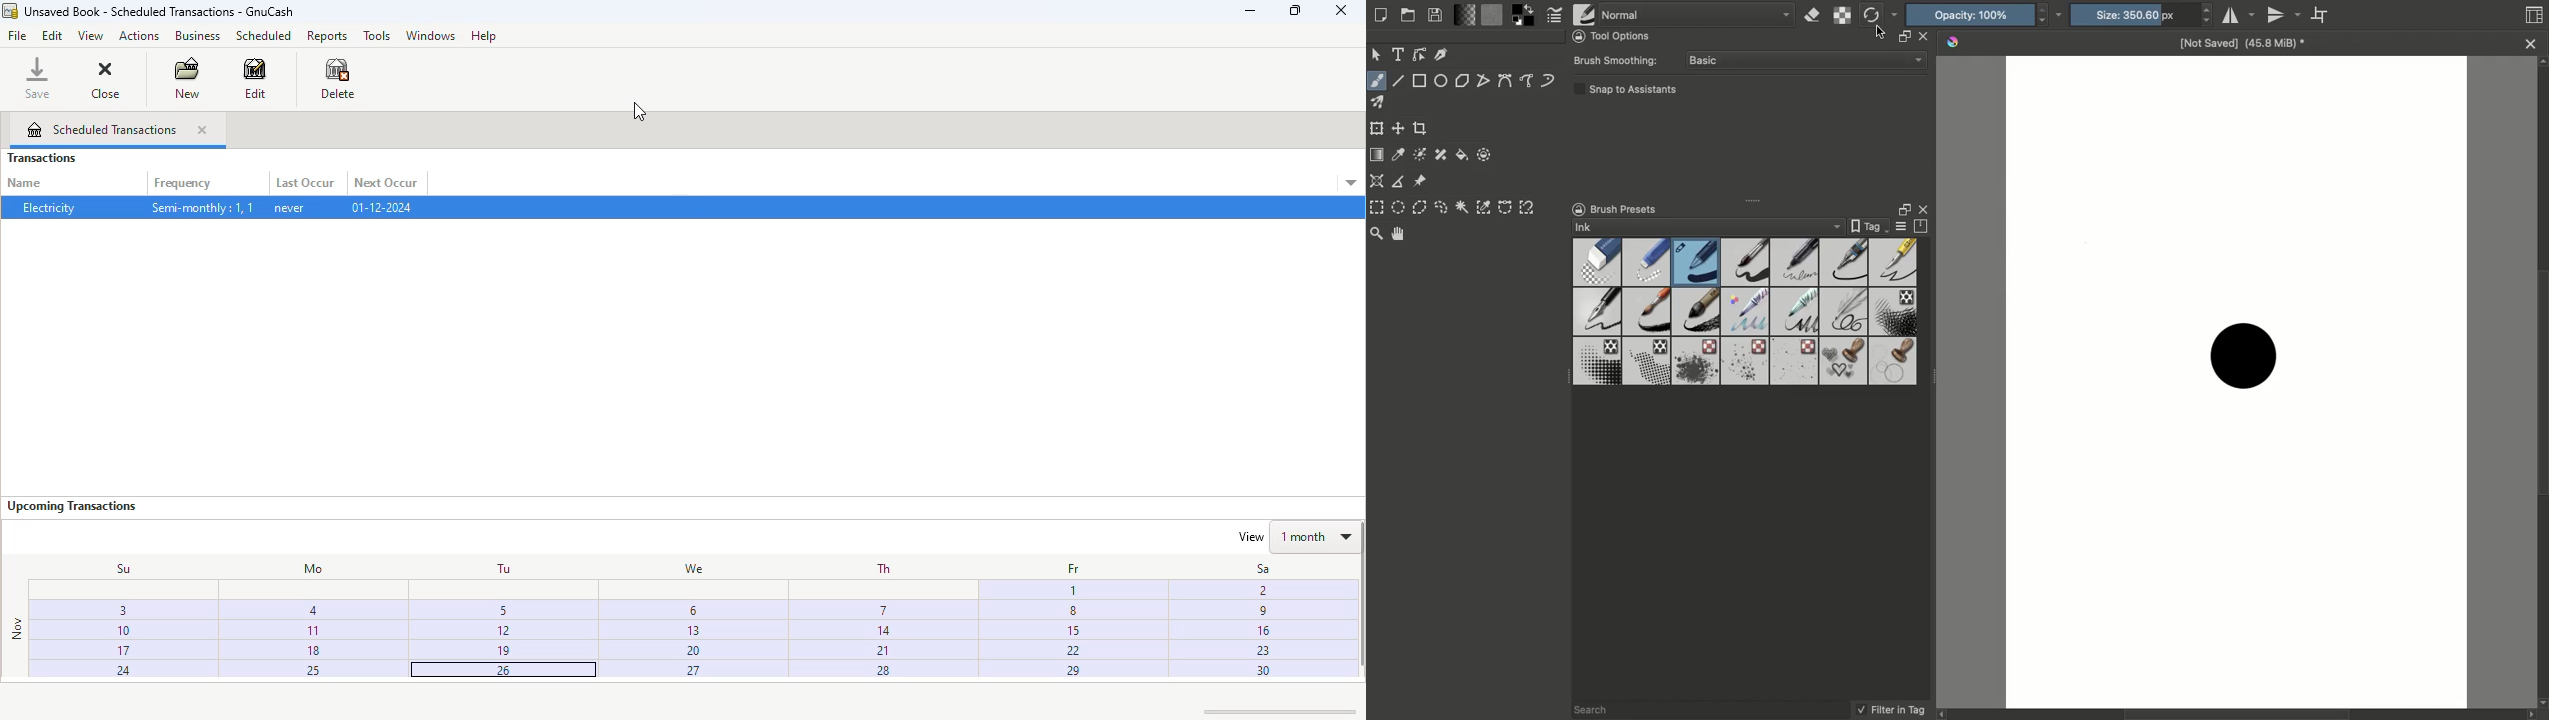  Describe the element at coordinates (1398, 81) in the screenshot. I see `Line` at that location.